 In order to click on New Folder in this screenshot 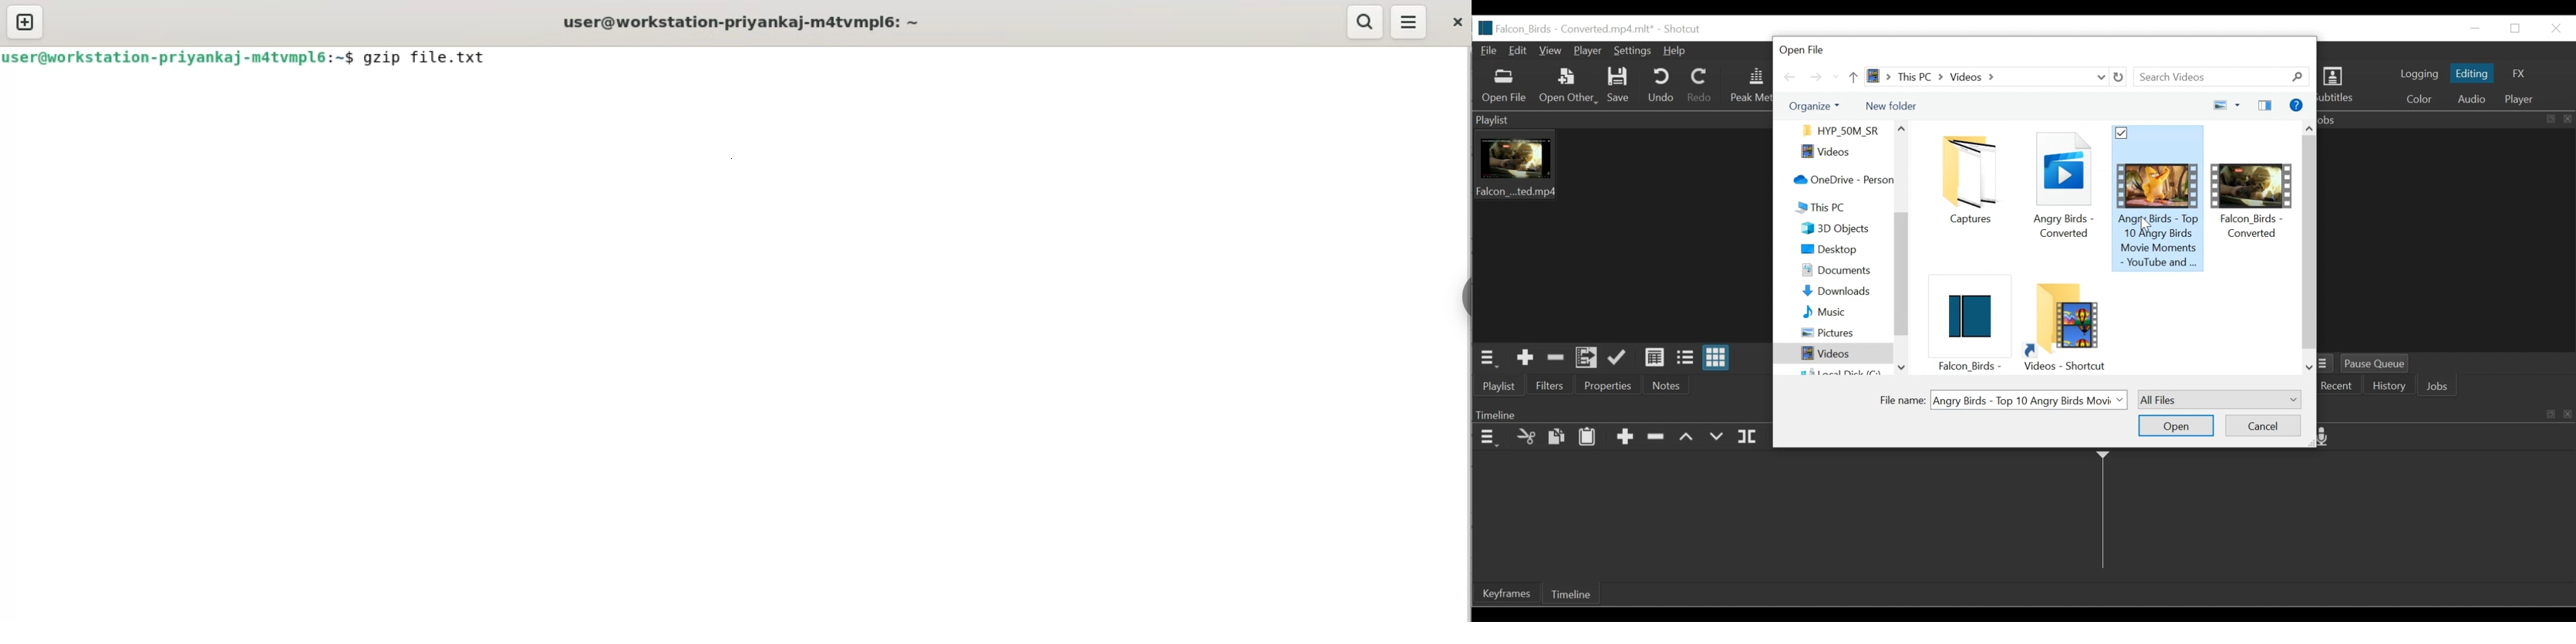, I will do `click(1891, 106)`.